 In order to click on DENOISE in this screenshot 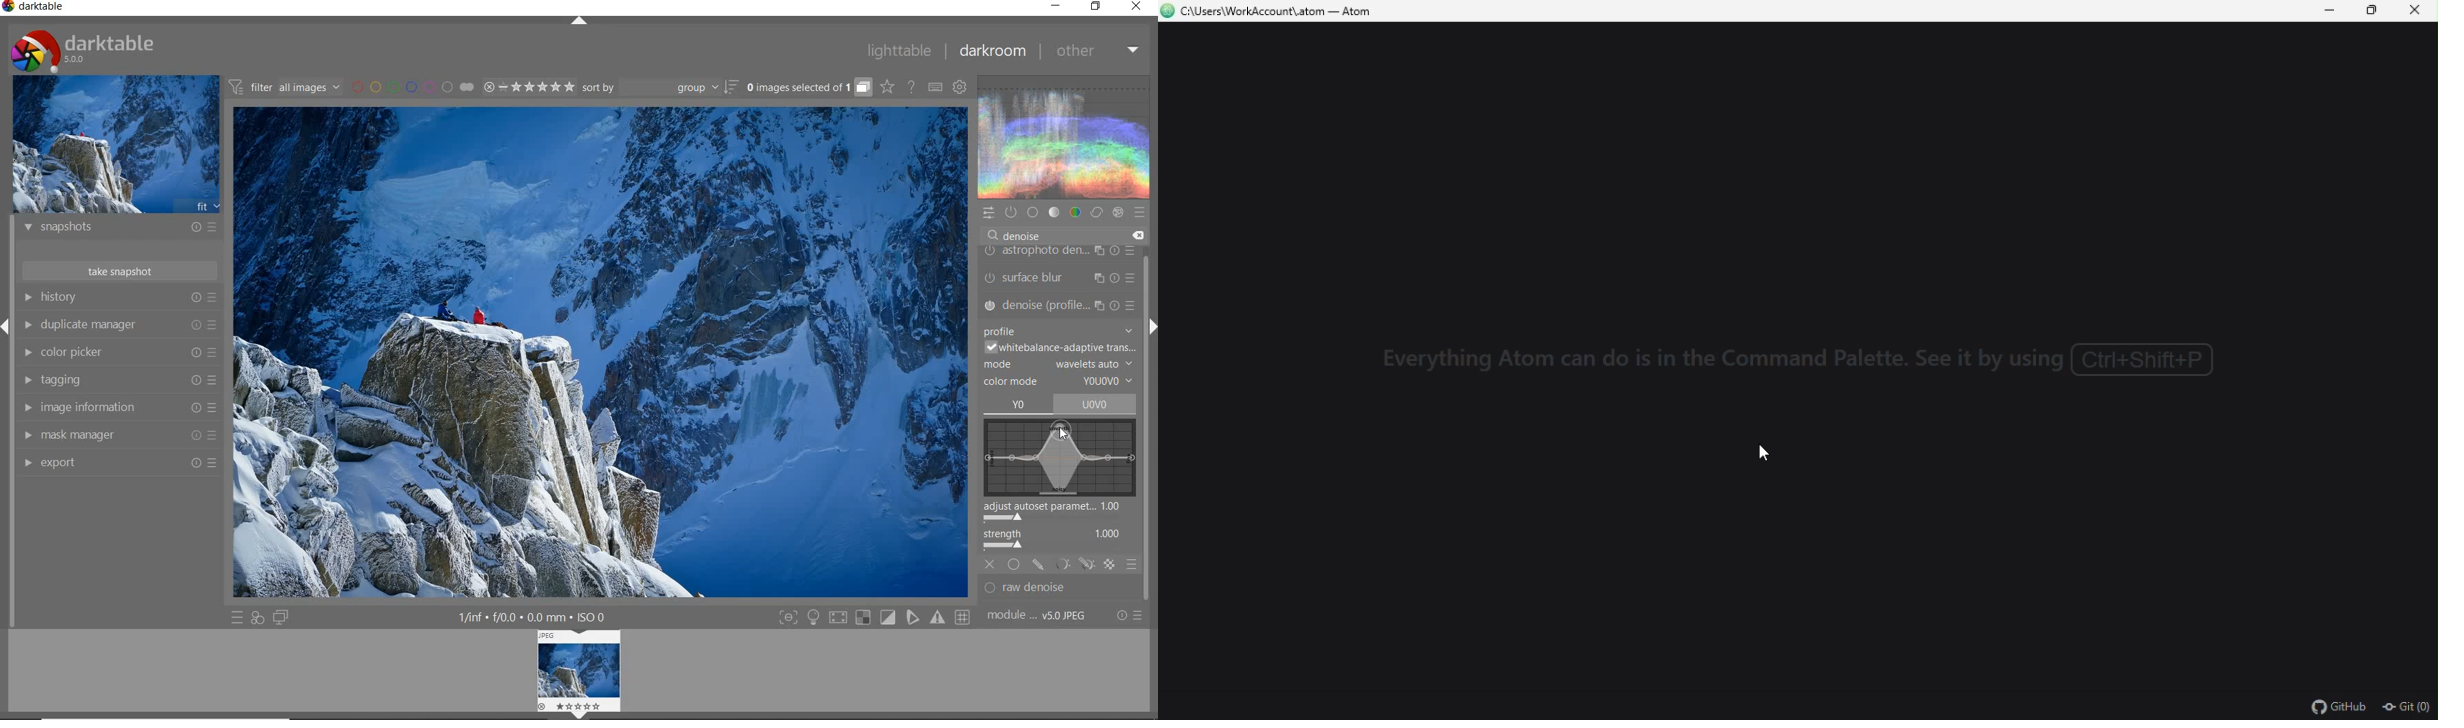, I will do `click(1019, 236)`.